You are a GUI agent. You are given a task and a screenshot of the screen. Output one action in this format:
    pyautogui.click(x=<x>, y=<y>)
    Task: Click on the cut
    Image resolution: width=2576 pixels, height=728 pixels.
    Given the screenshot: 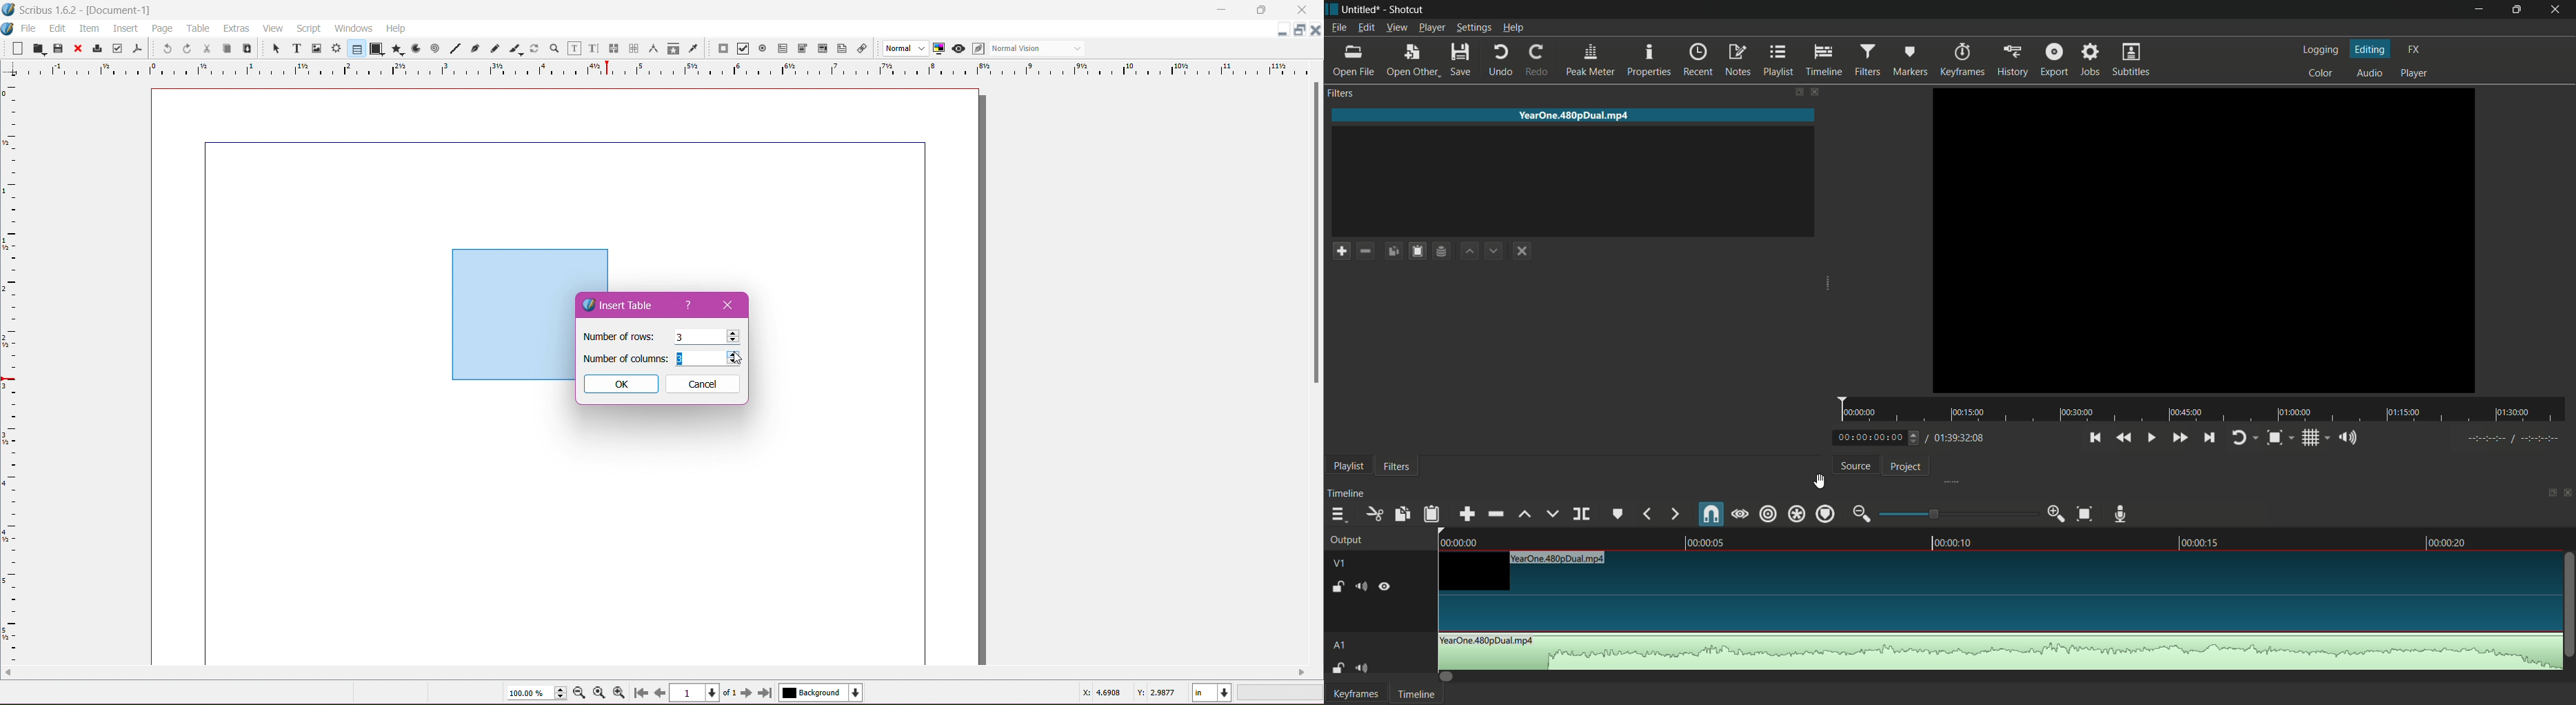 What is the action you would take?
    pyautogui.click(x=1374, y=515)
    